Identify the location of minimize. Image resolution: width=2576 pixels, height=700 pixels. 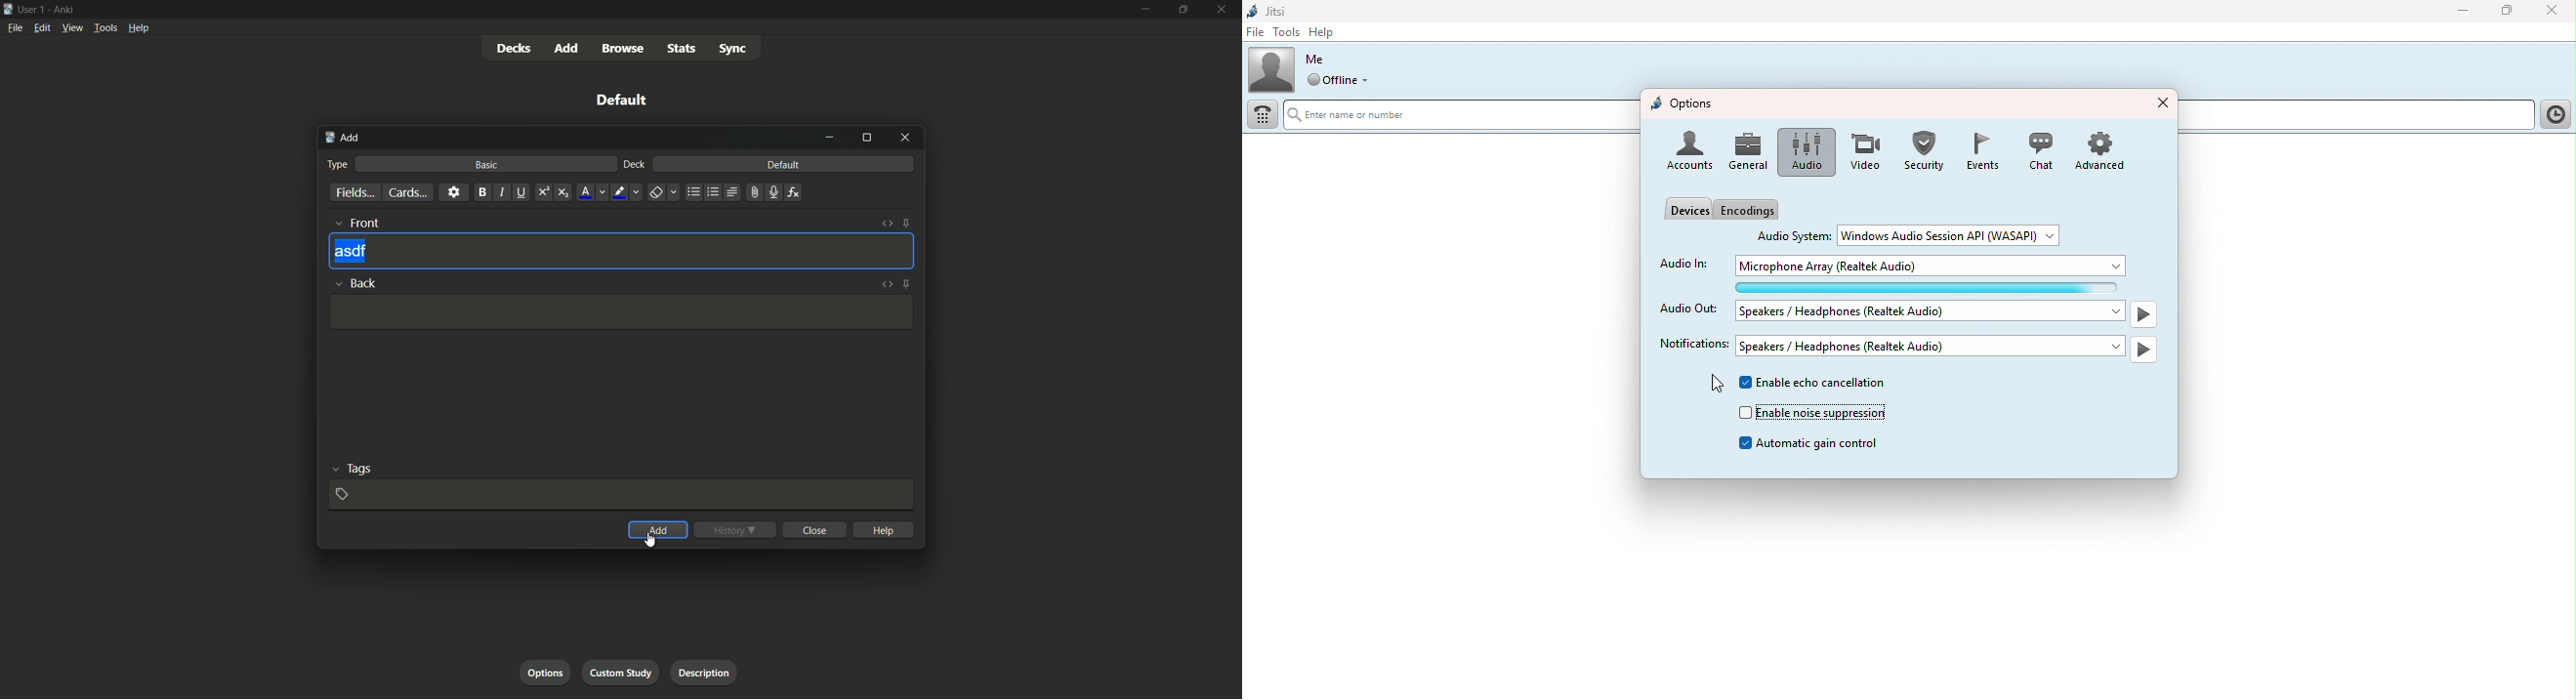
(830, 137).